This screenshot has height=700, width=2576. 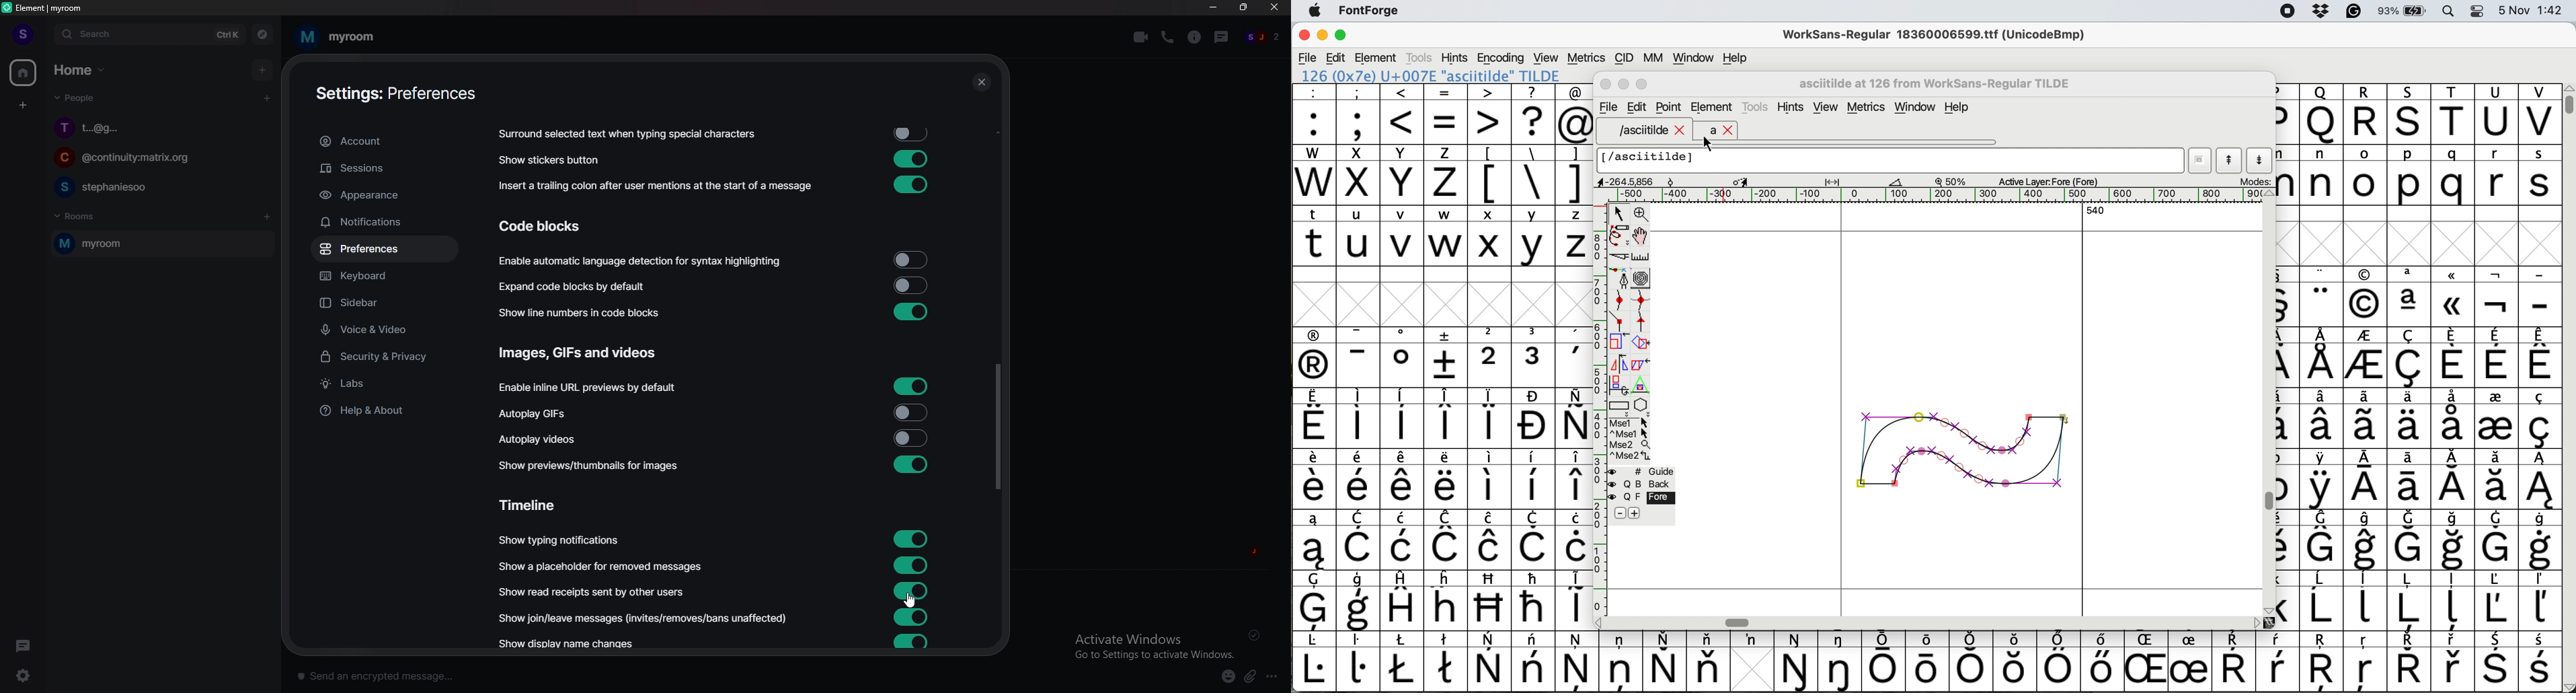 I want to click on cursor, so click(x=909, y=600).